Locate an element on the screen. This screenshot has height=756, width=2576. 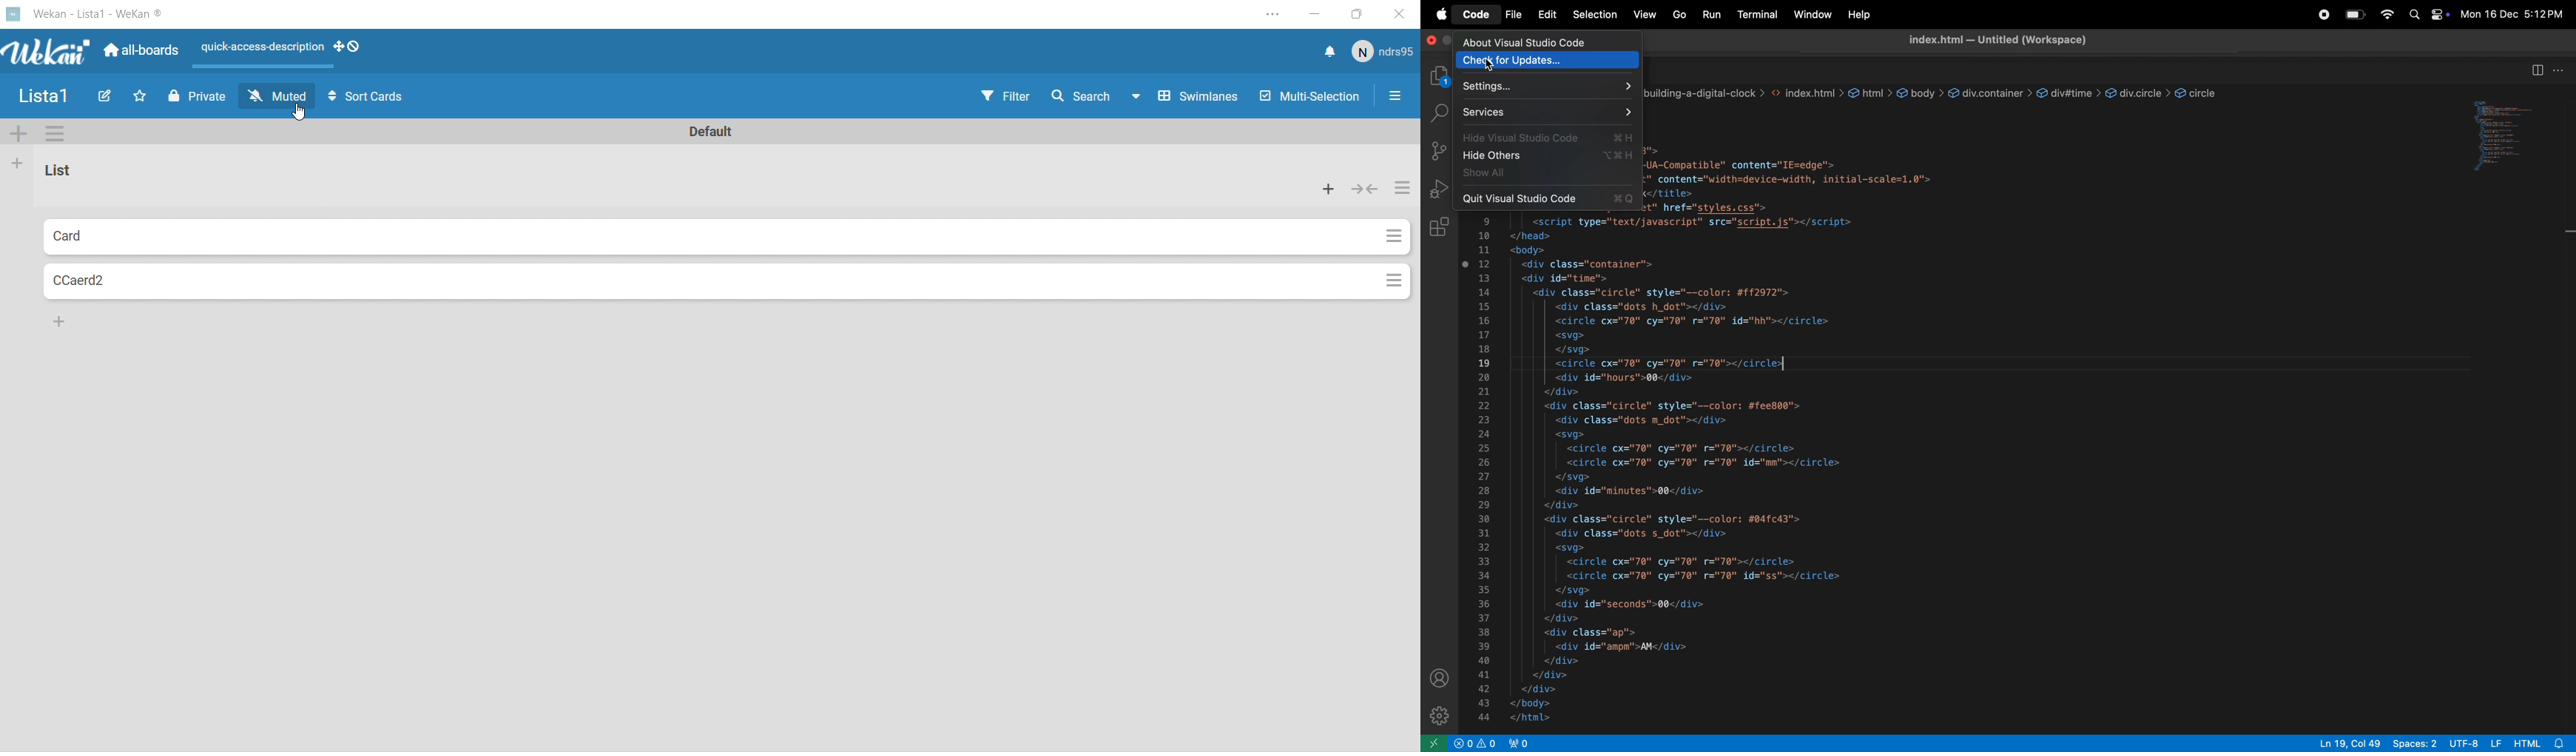
selection is located at coordinates (1596, 16).